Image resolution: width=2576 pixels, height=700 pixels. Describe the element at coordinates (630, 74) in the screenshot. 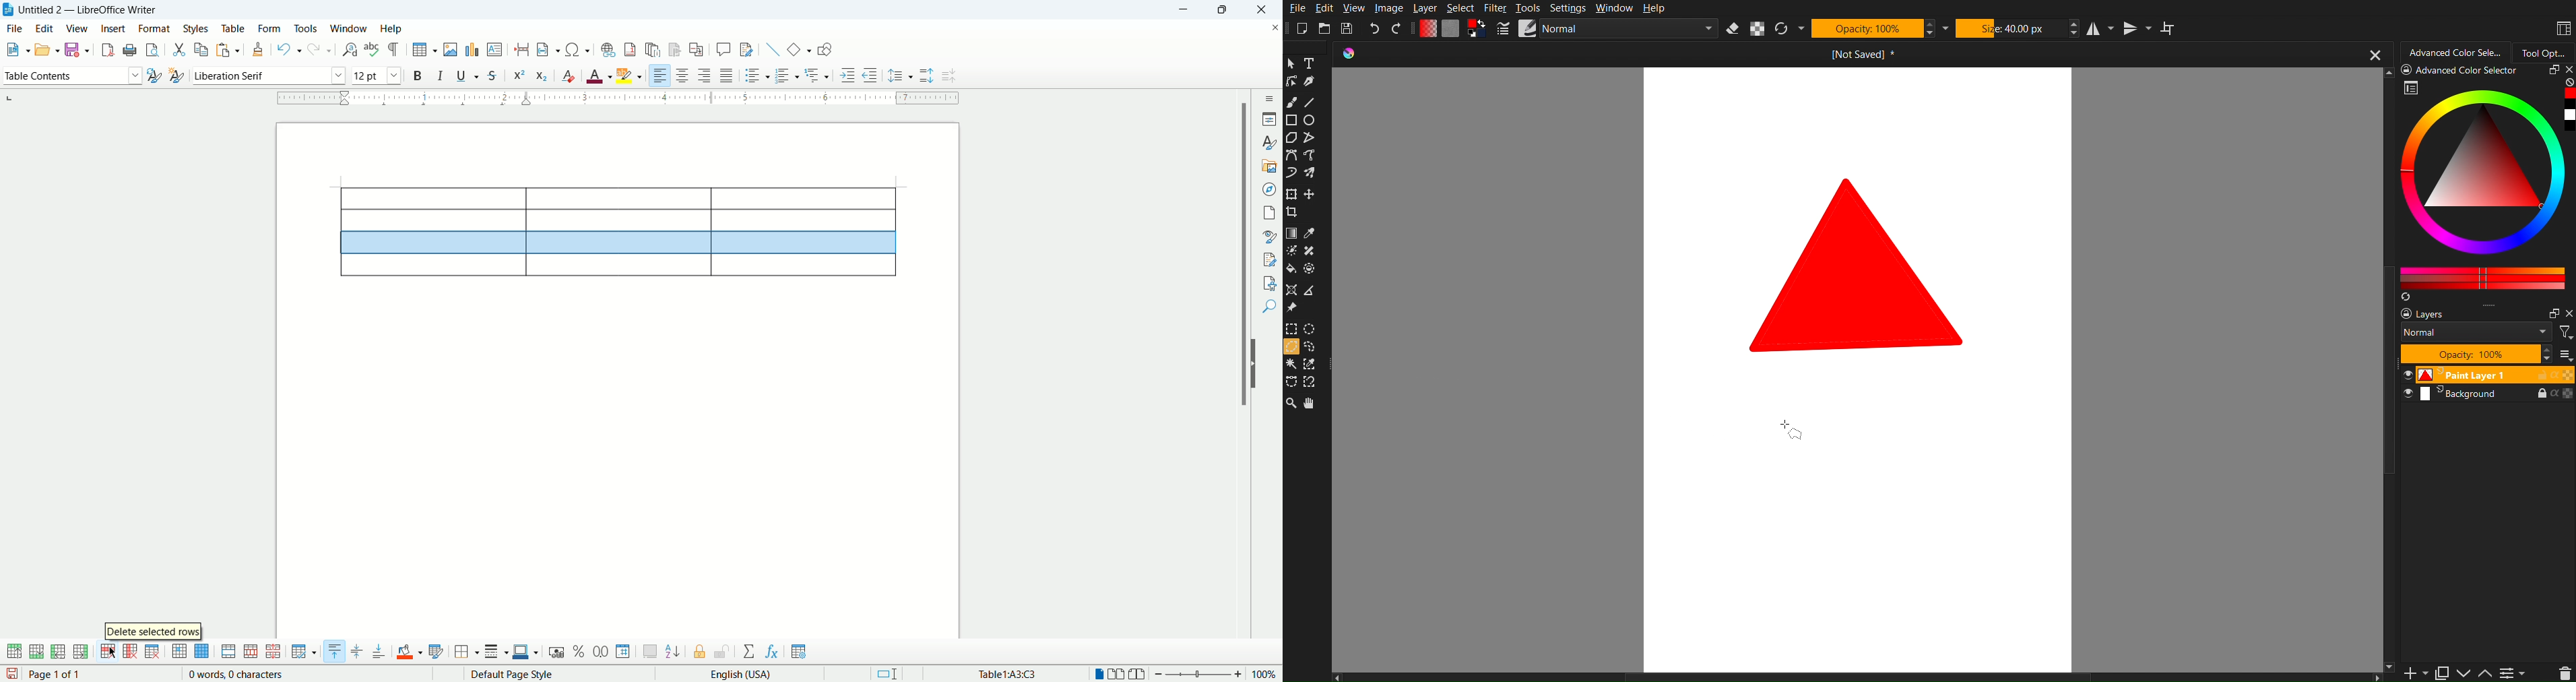

I see `highlighting color` at that location.